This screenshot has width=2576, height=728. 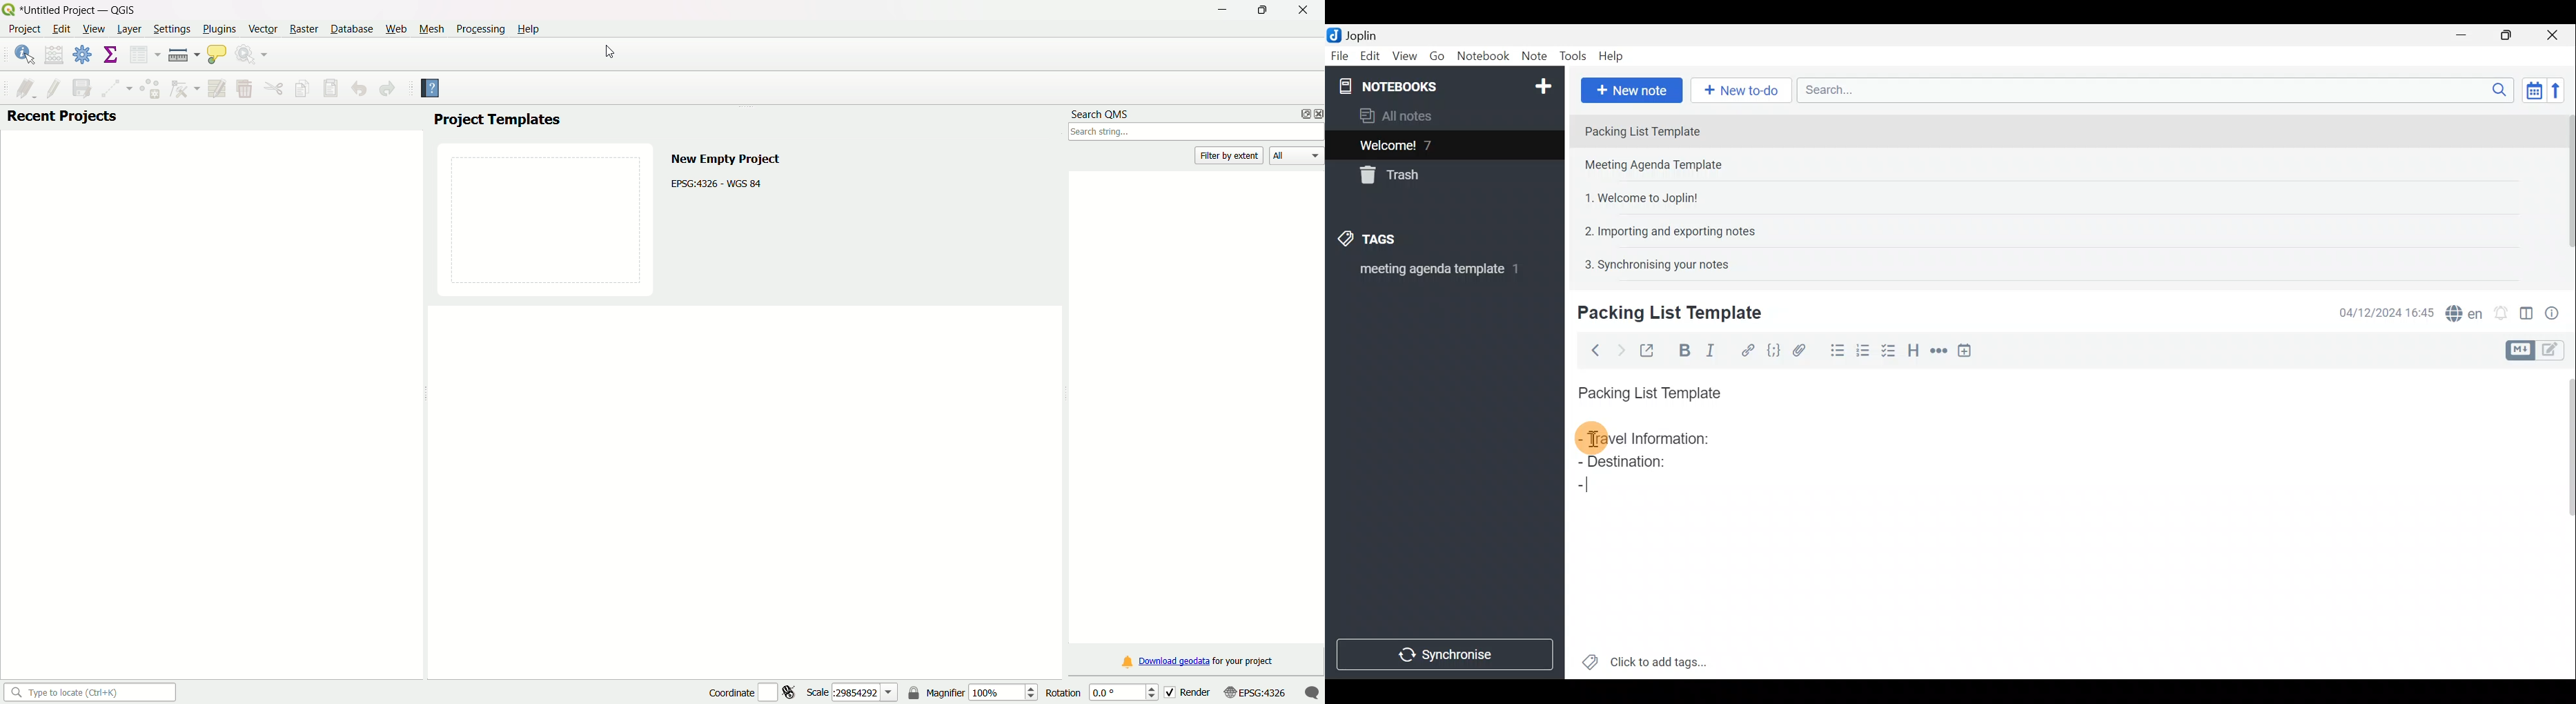 I want to click on Toggle editor layout, so click(x=2526, y=309).